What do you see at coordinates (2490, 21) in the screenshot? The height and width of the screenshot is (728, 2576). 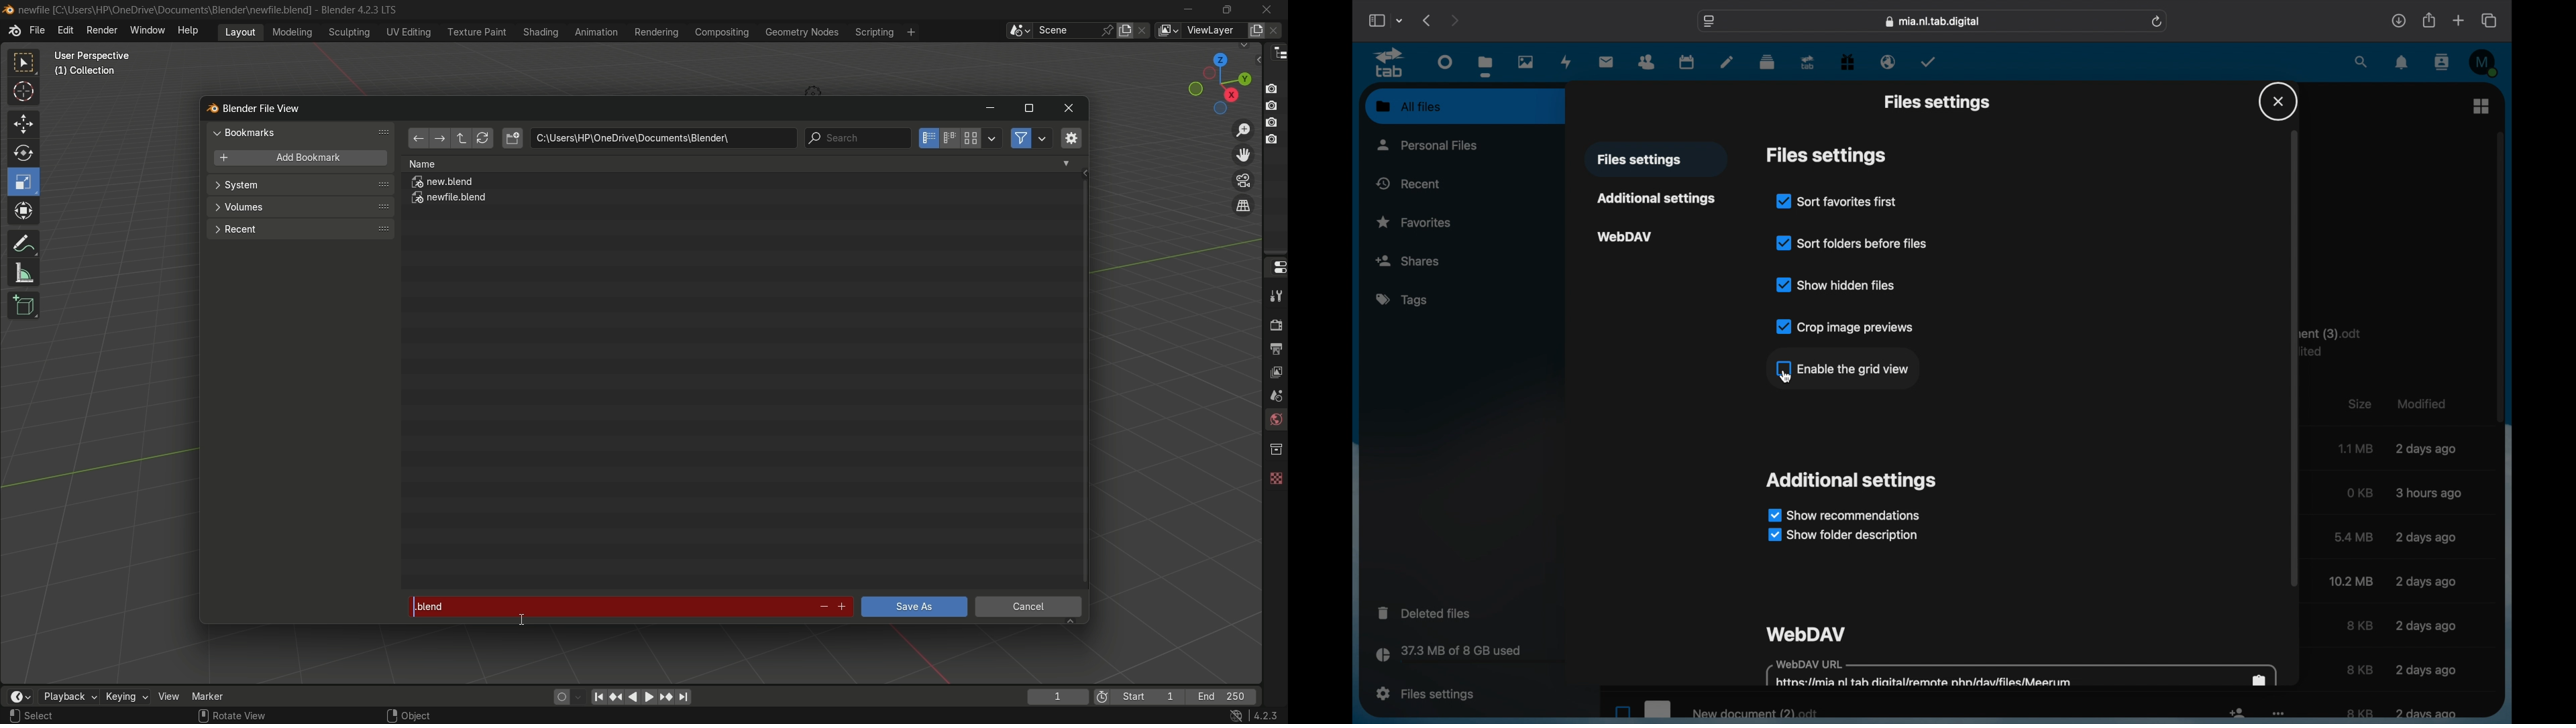 I see `show tab overview` at bounding box center [2490, 21].